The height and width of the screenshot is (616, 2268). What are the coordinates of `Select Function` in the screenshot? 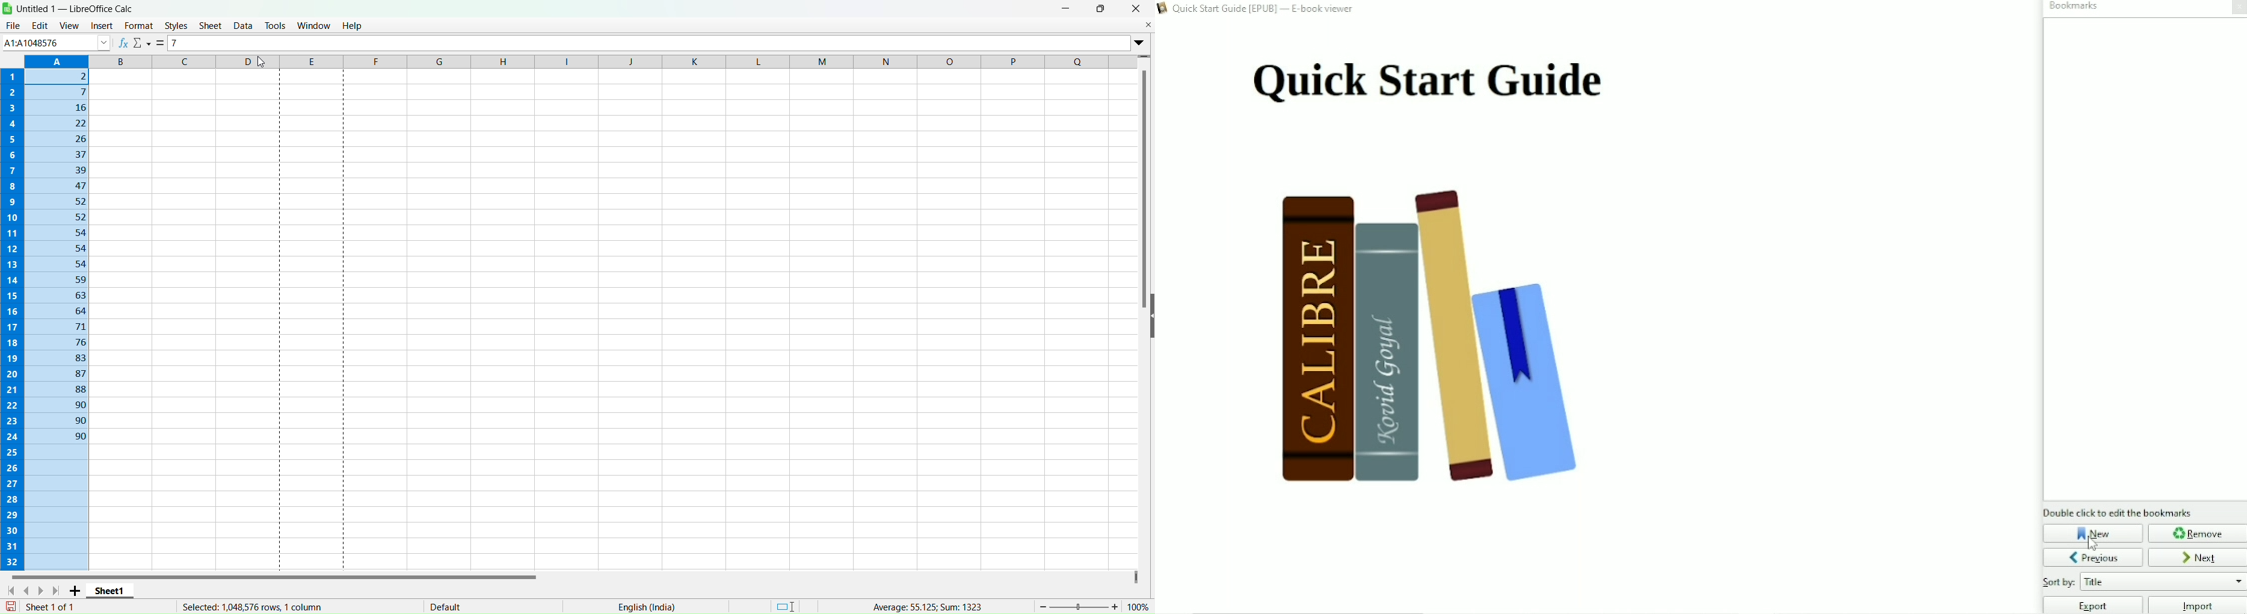 It's located at (143, 44).